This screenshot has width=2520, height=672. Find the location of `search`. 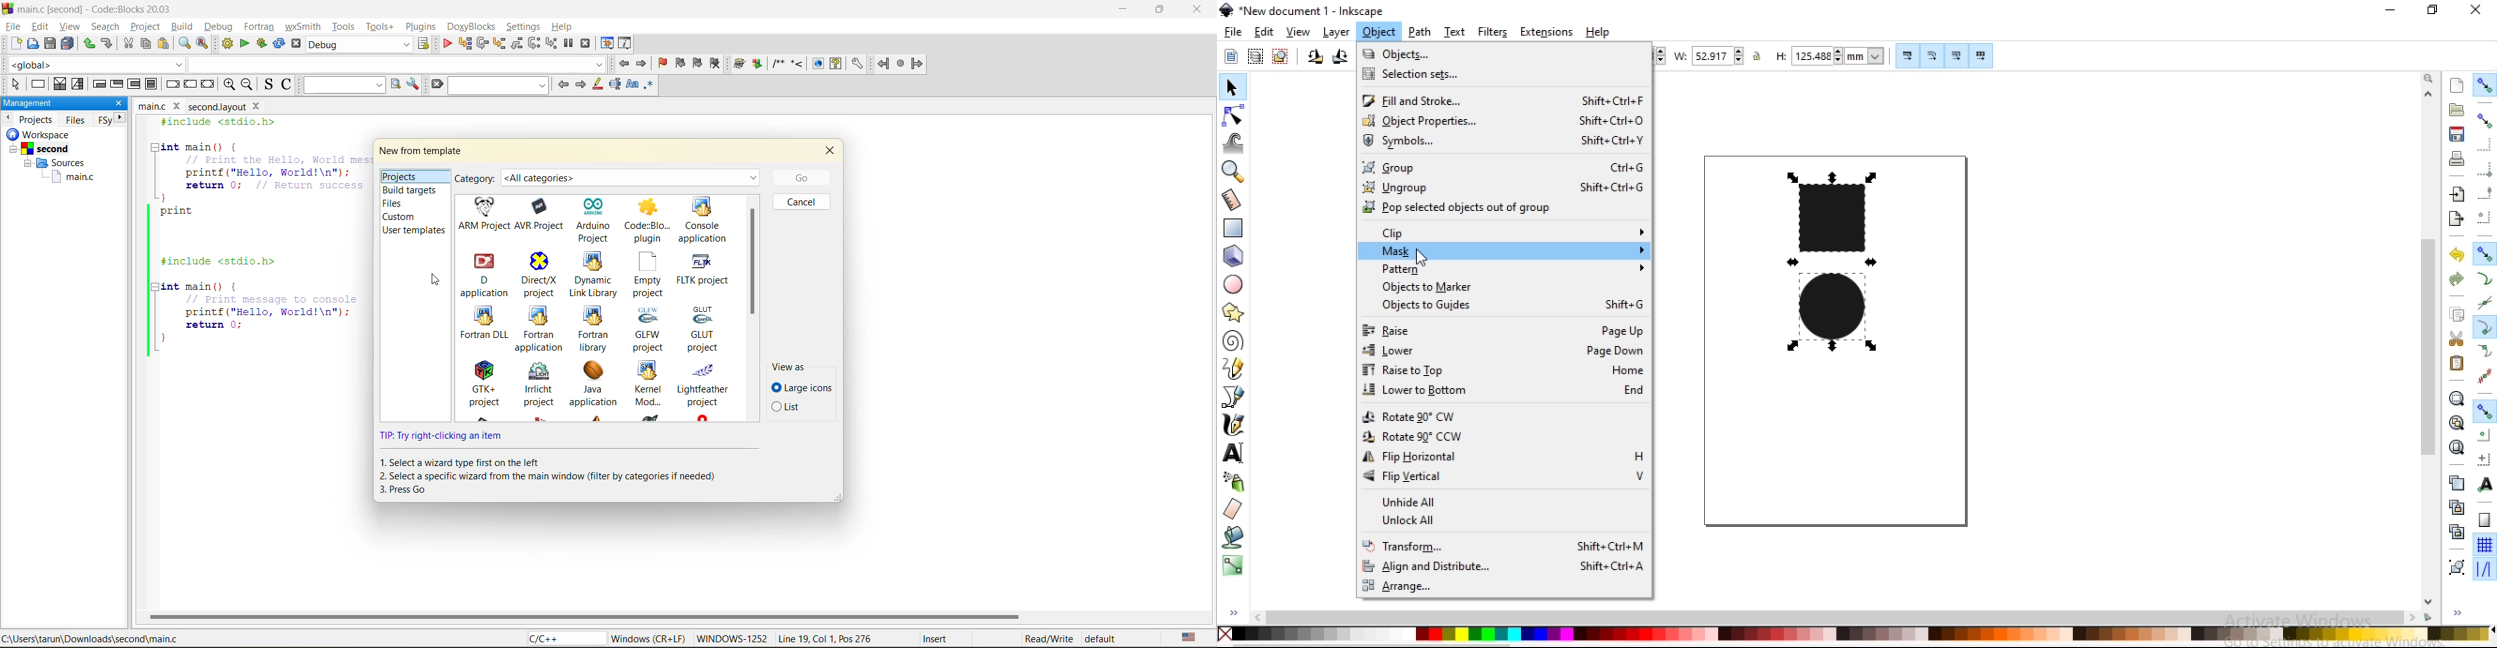

search is located at coordinates (101, 26).